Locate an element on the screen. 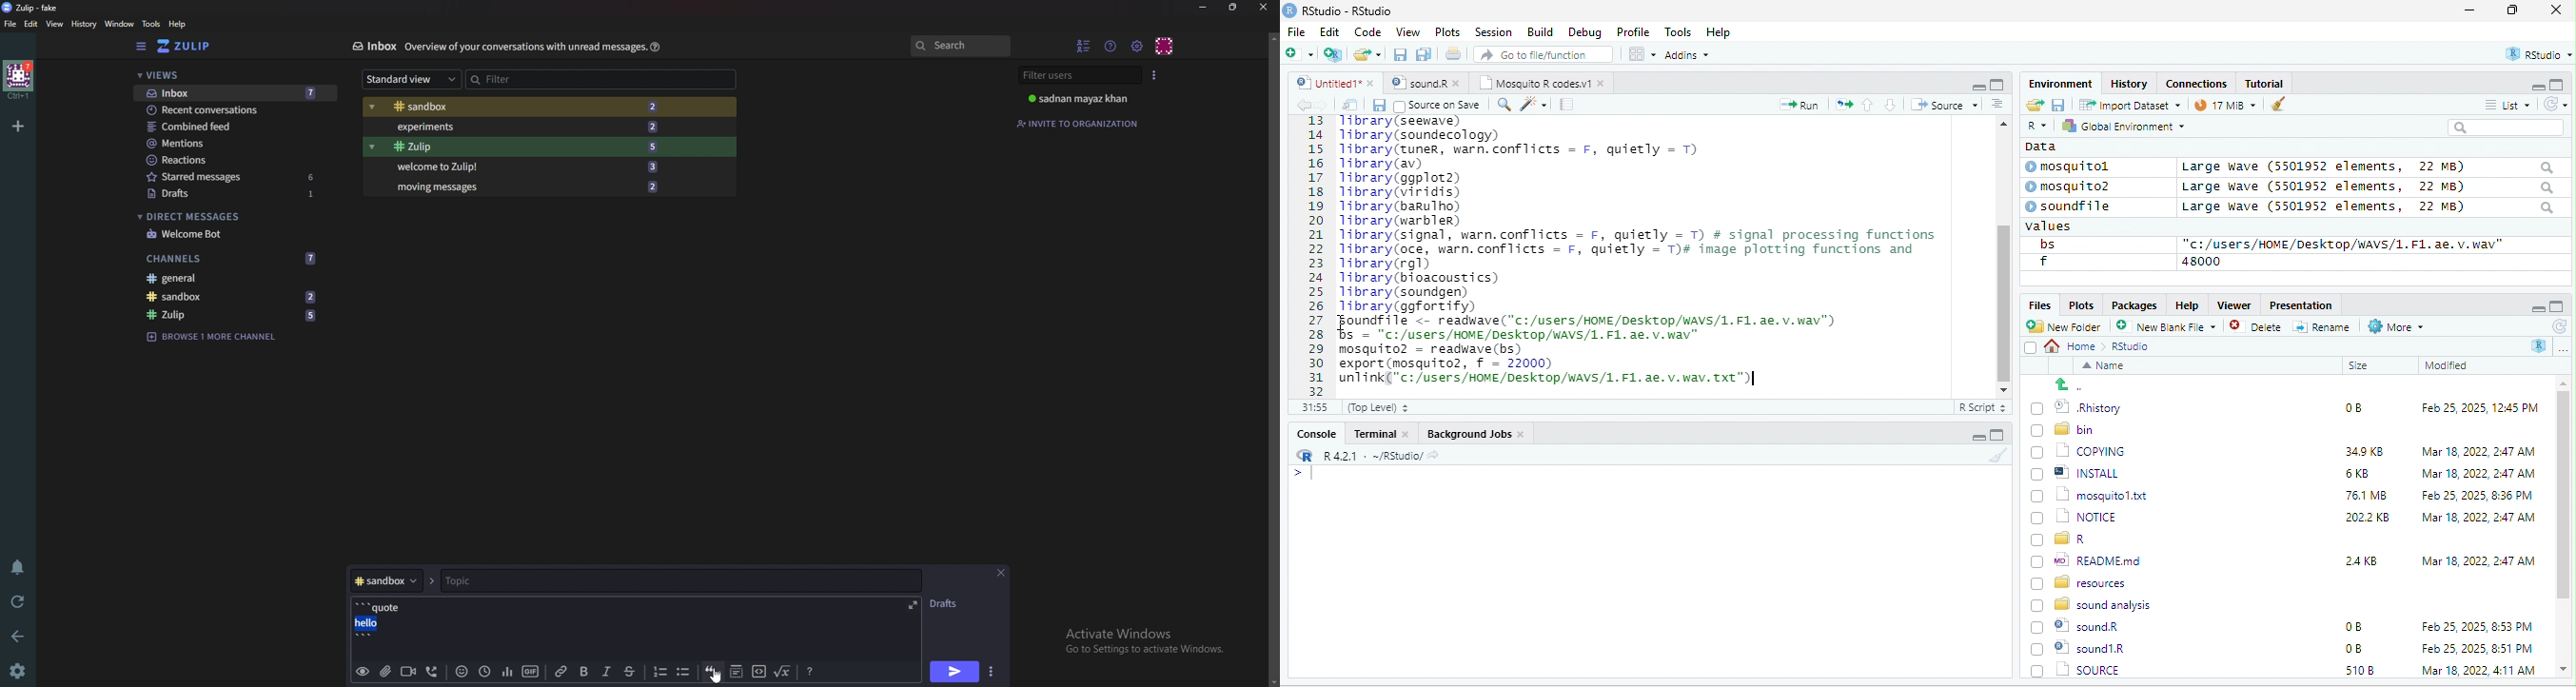 This screenshot has width=2576, height=700. BD resources is located at coordinates (2082, 580).